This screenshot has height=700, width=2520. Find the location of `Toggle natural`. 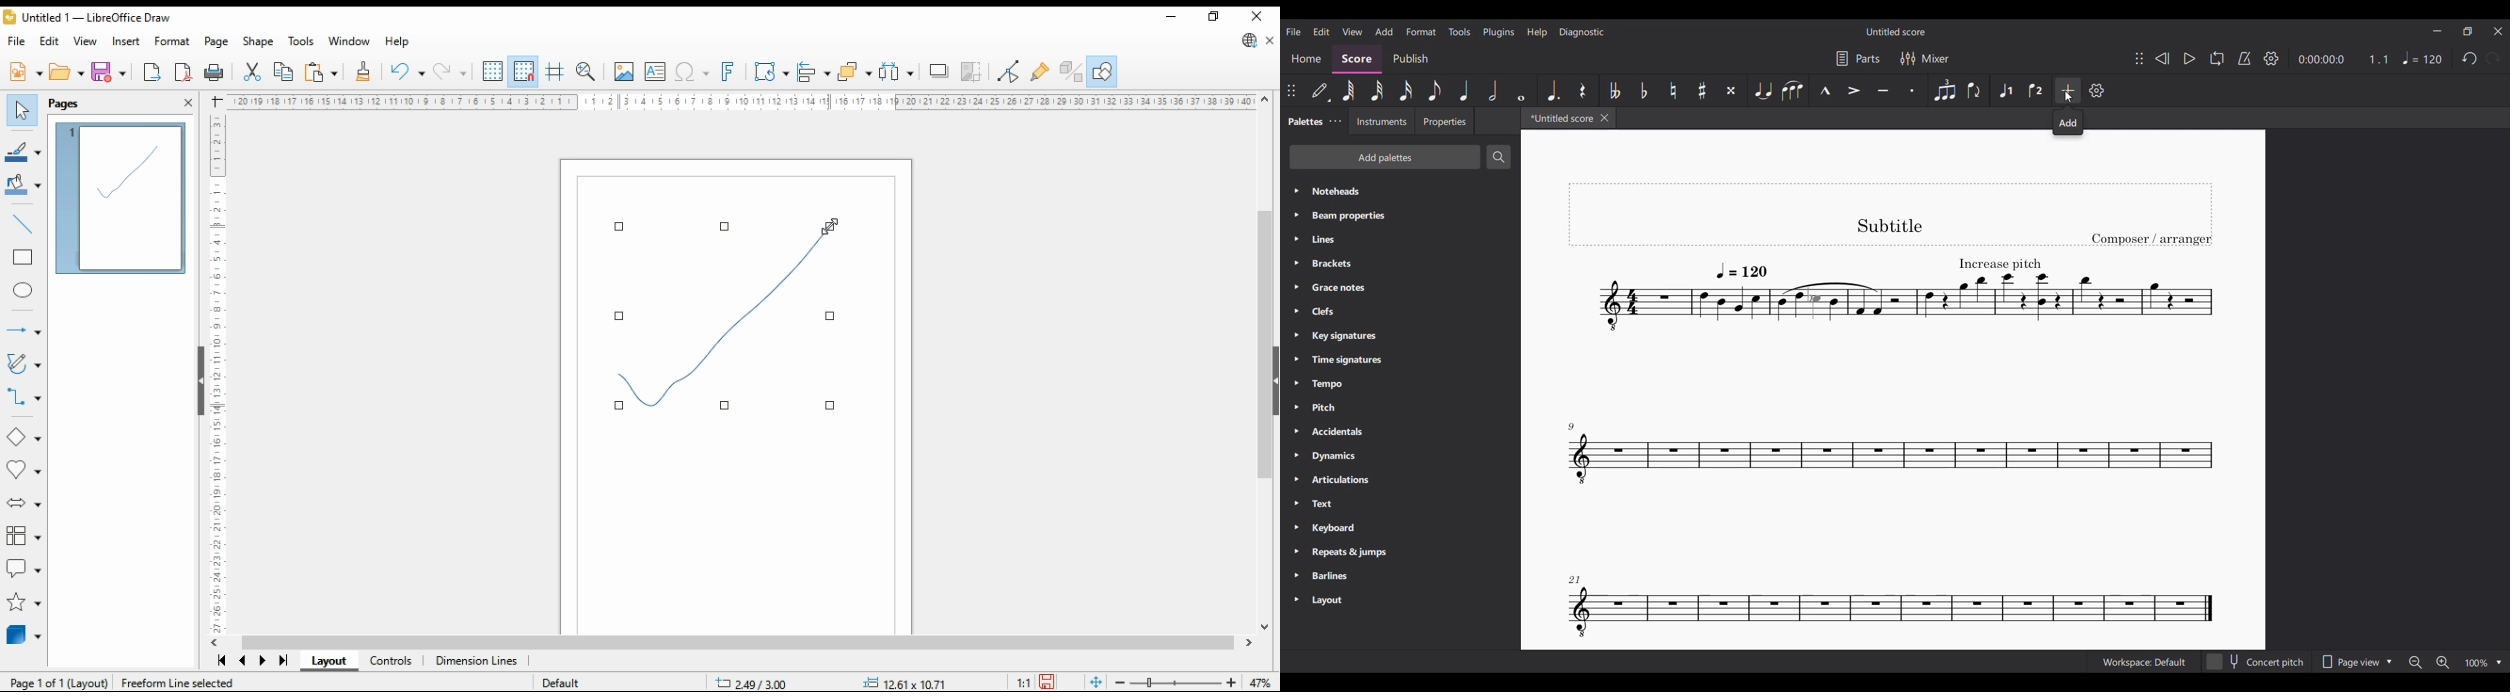

Toggle natural is located at coordinates (1673, 90).